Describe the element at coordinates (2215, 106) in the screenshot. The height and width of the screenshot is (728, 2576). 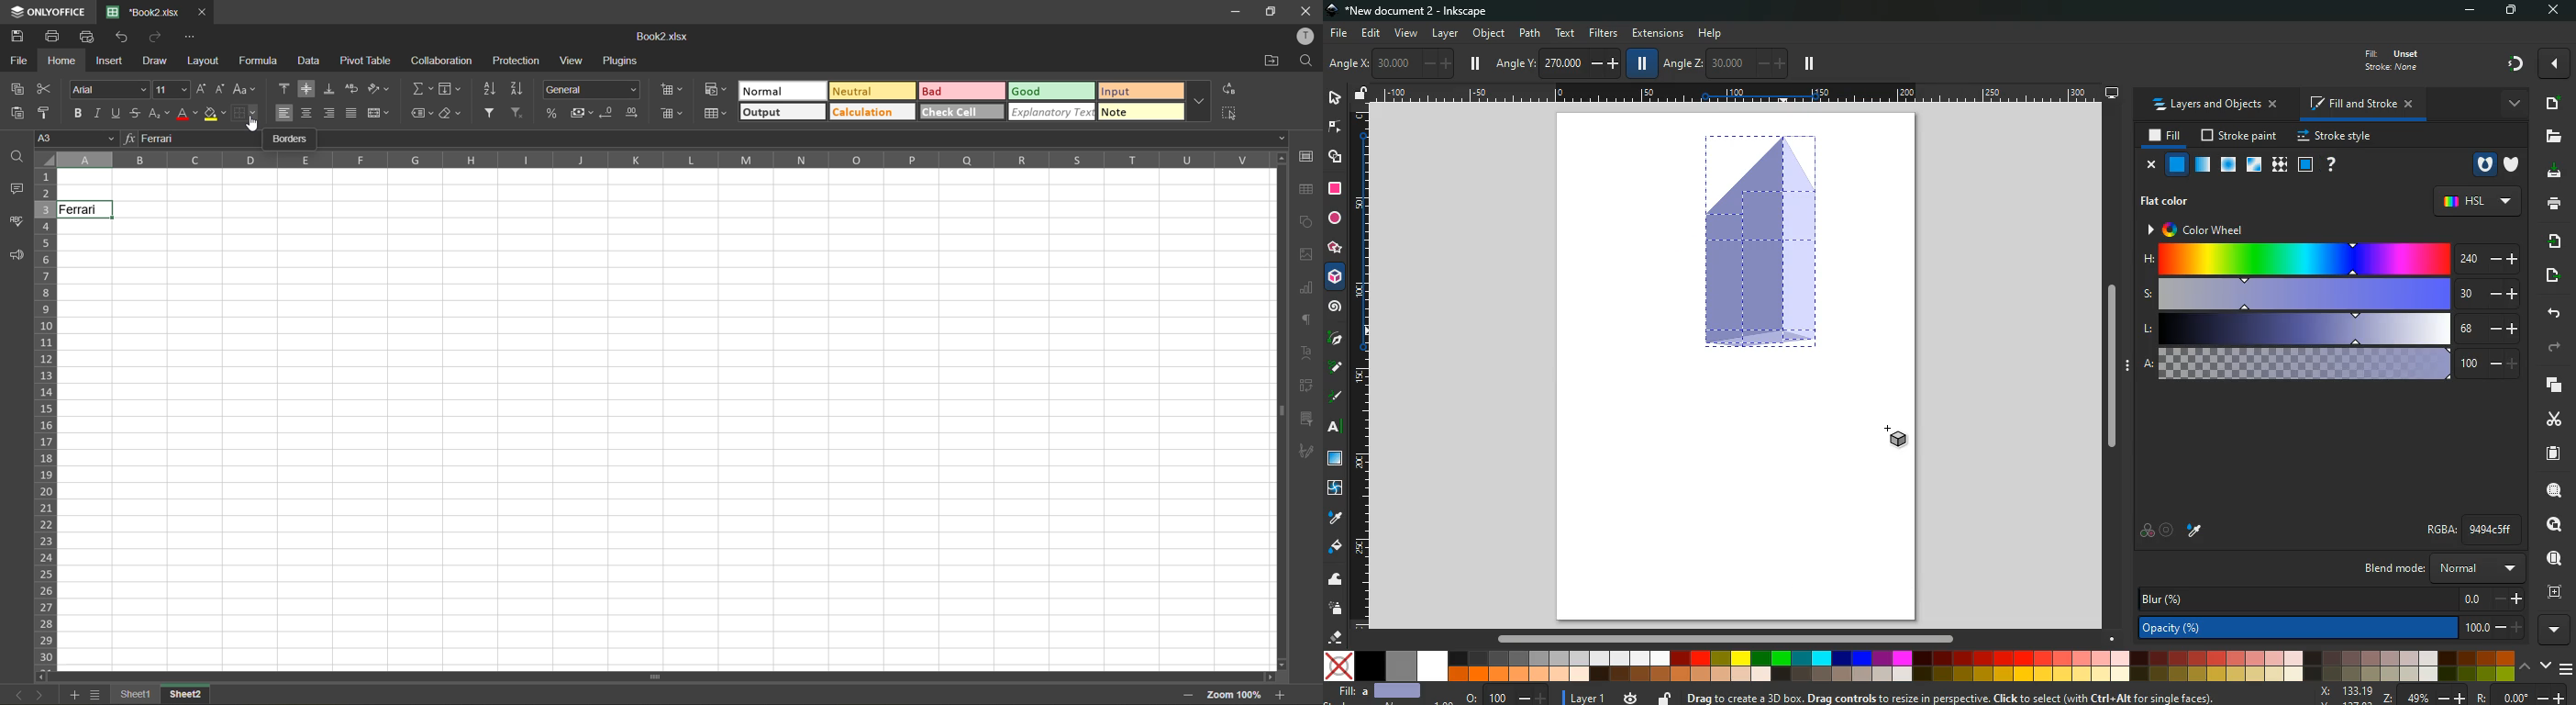
I see `layers and objects` at that location.